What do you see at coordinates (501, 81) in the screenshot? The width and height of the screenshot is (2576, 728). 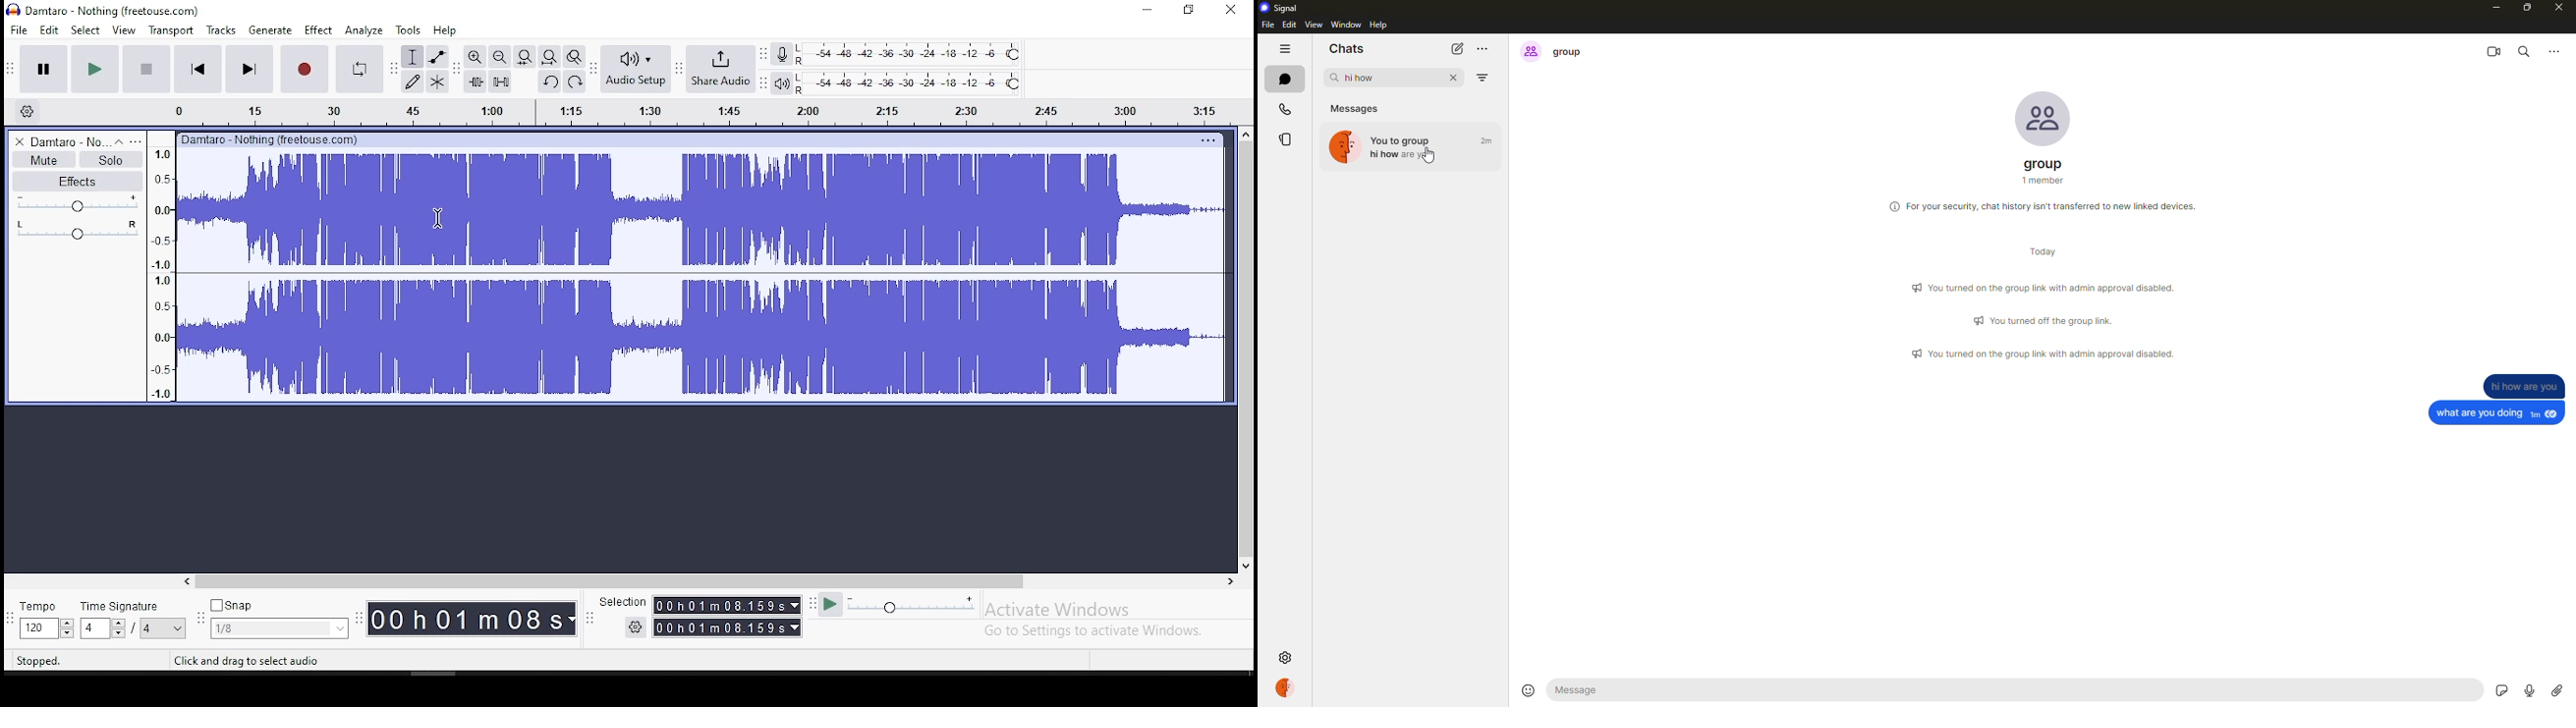 I see `silence audio selection` at bounding box center [501, 81].